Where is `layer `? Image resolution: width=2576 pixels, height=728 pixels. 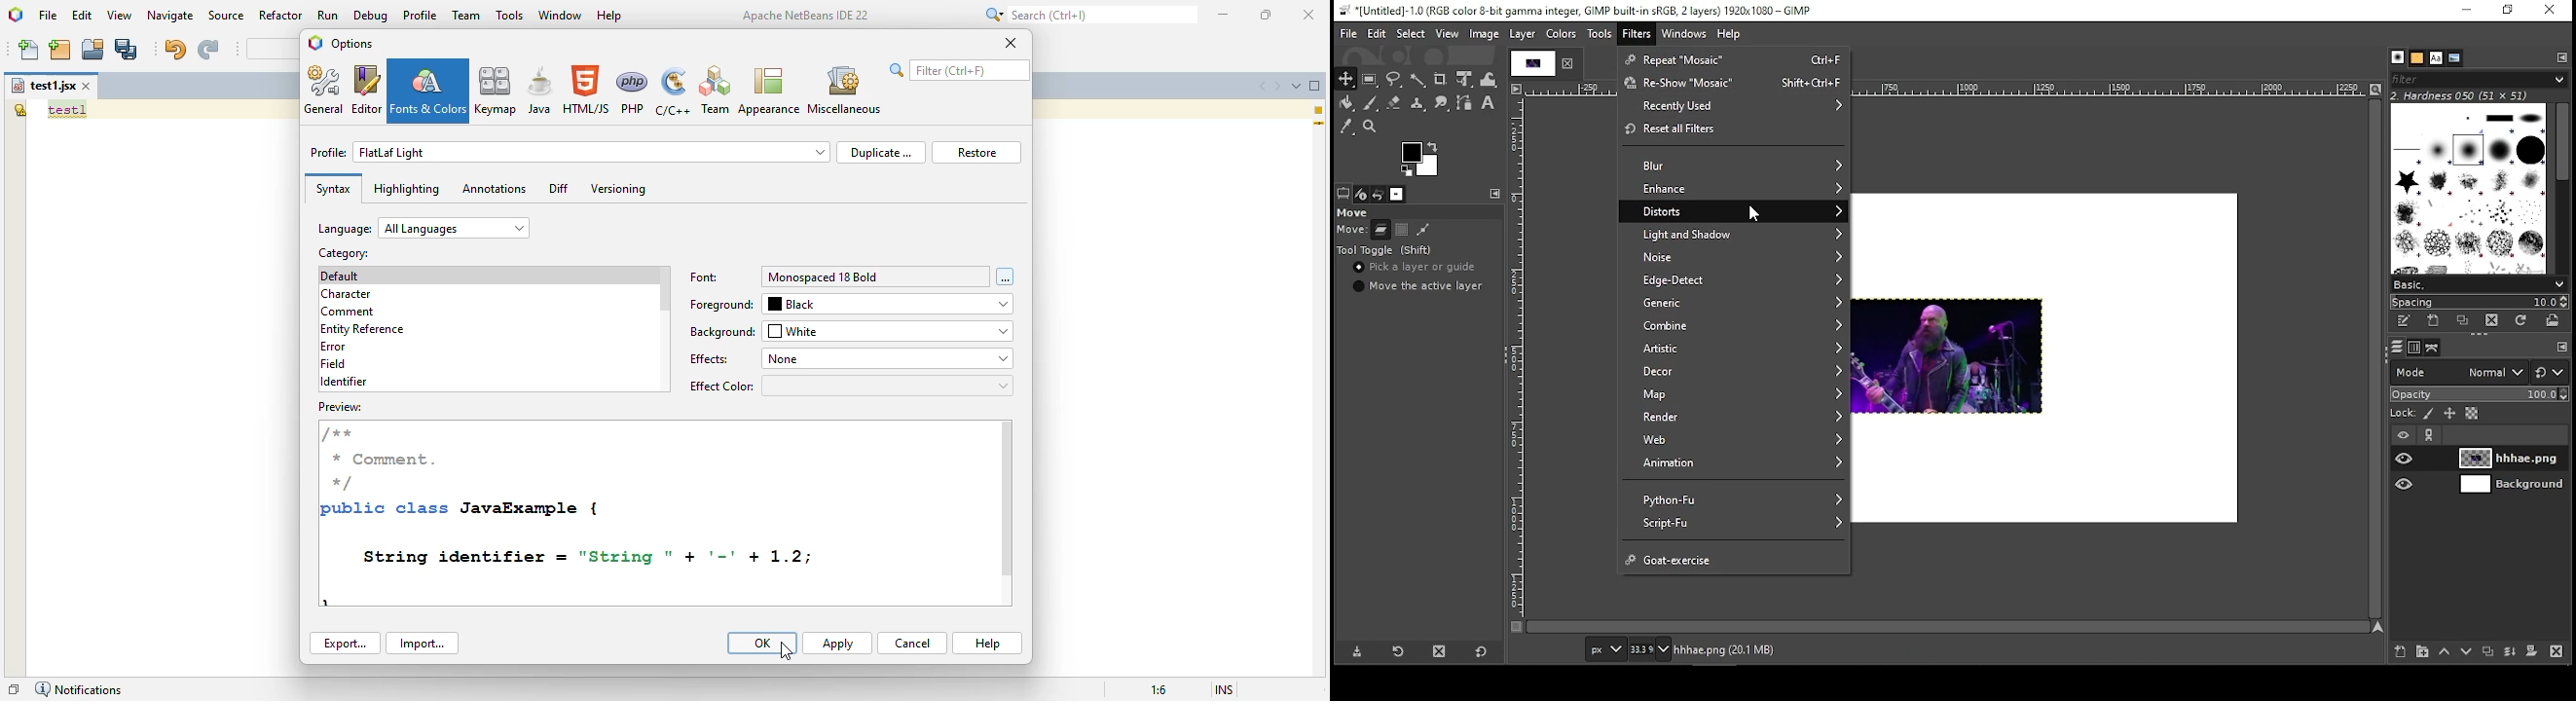
layer  is located at coordinates (2513, 458).